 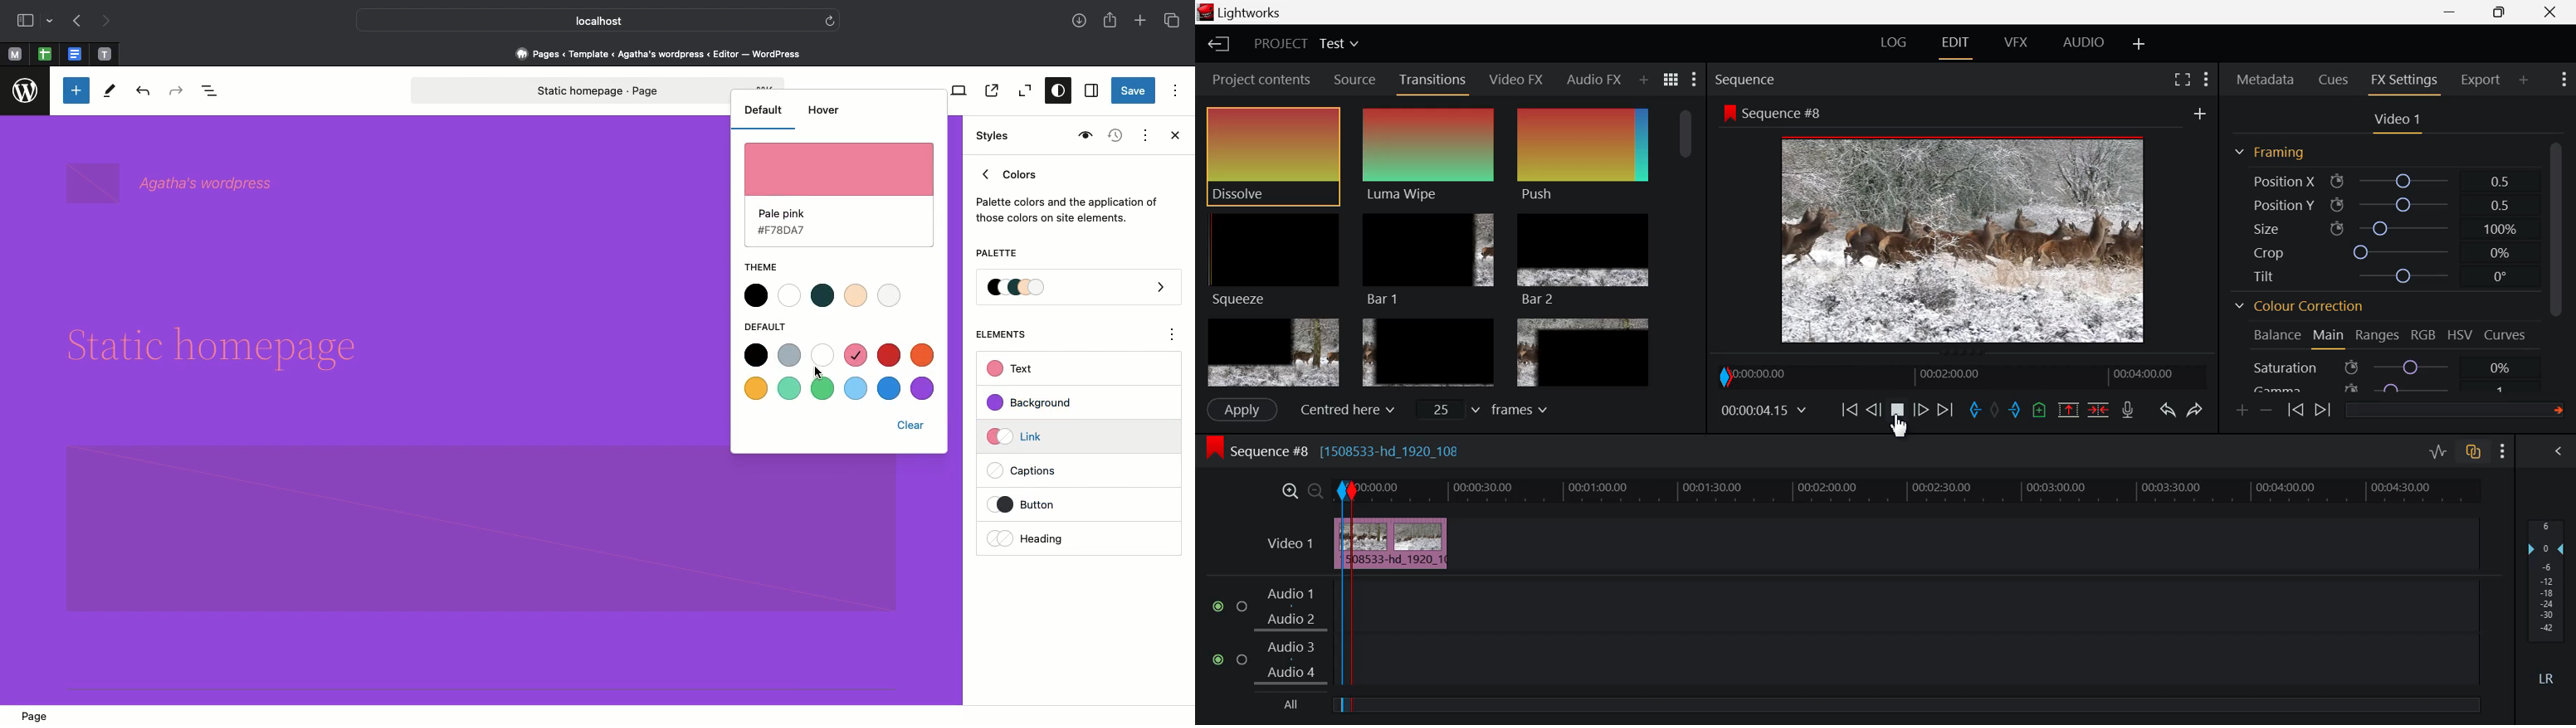 I want to click on Export, so click(x=2482, y=80).